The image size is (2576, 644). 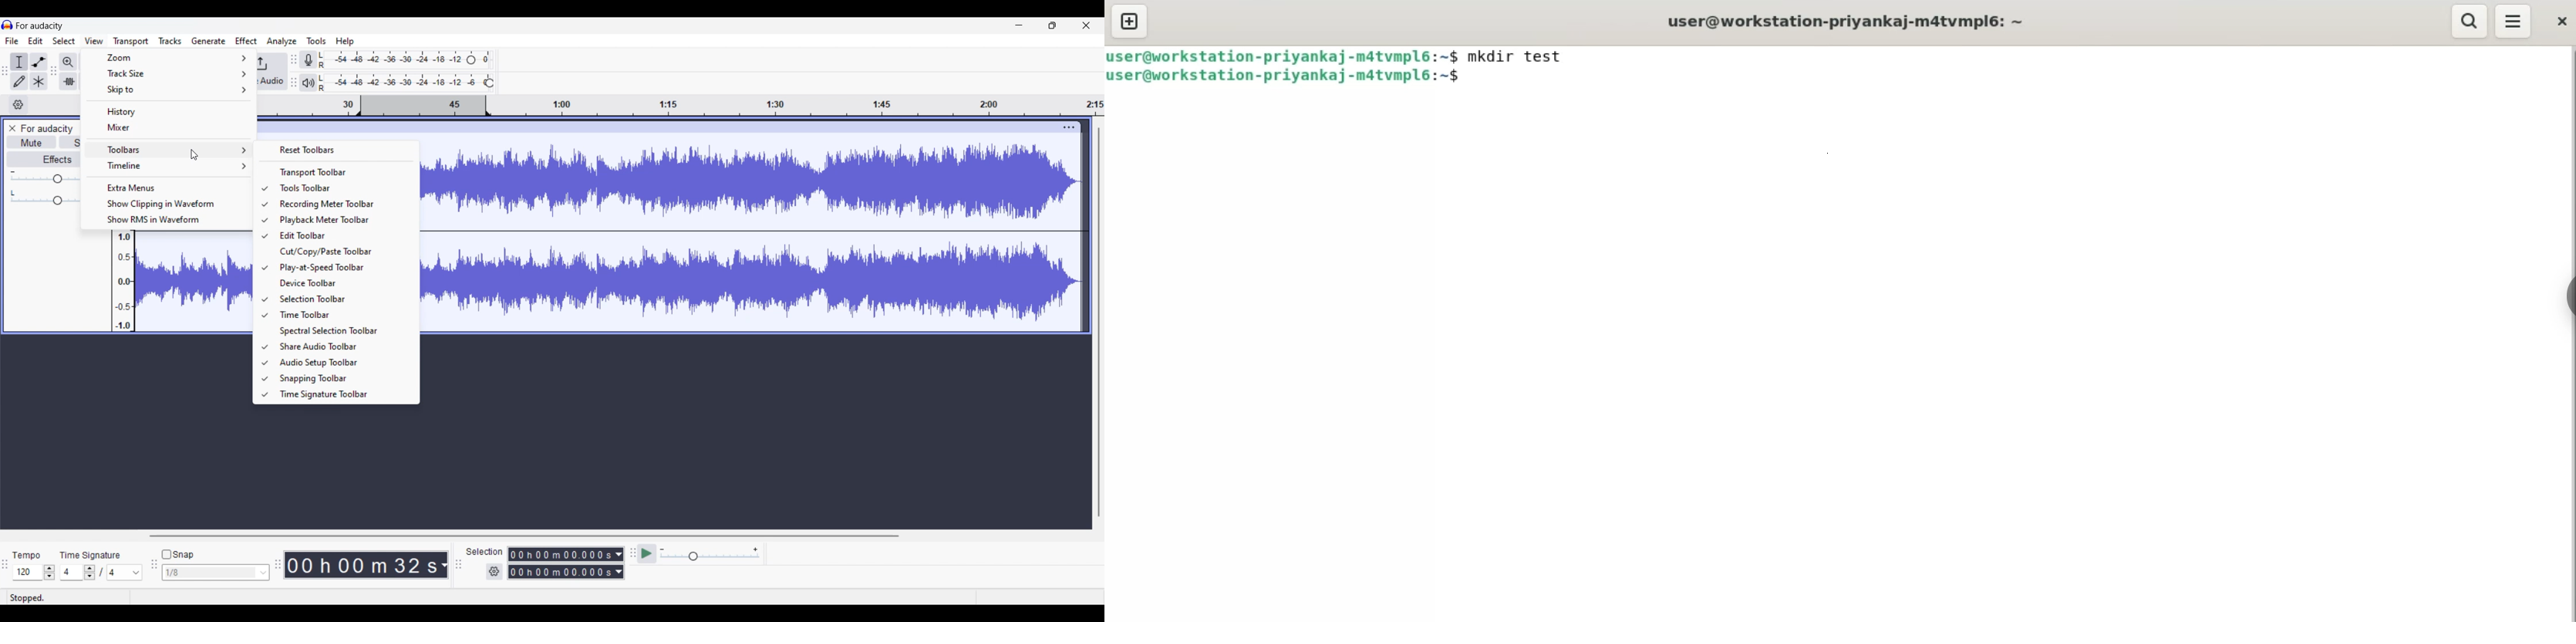 What do you see at coordinates (39, 62) in the screenshot?
I see `Envelop tool` at bounding box center [39, 62].